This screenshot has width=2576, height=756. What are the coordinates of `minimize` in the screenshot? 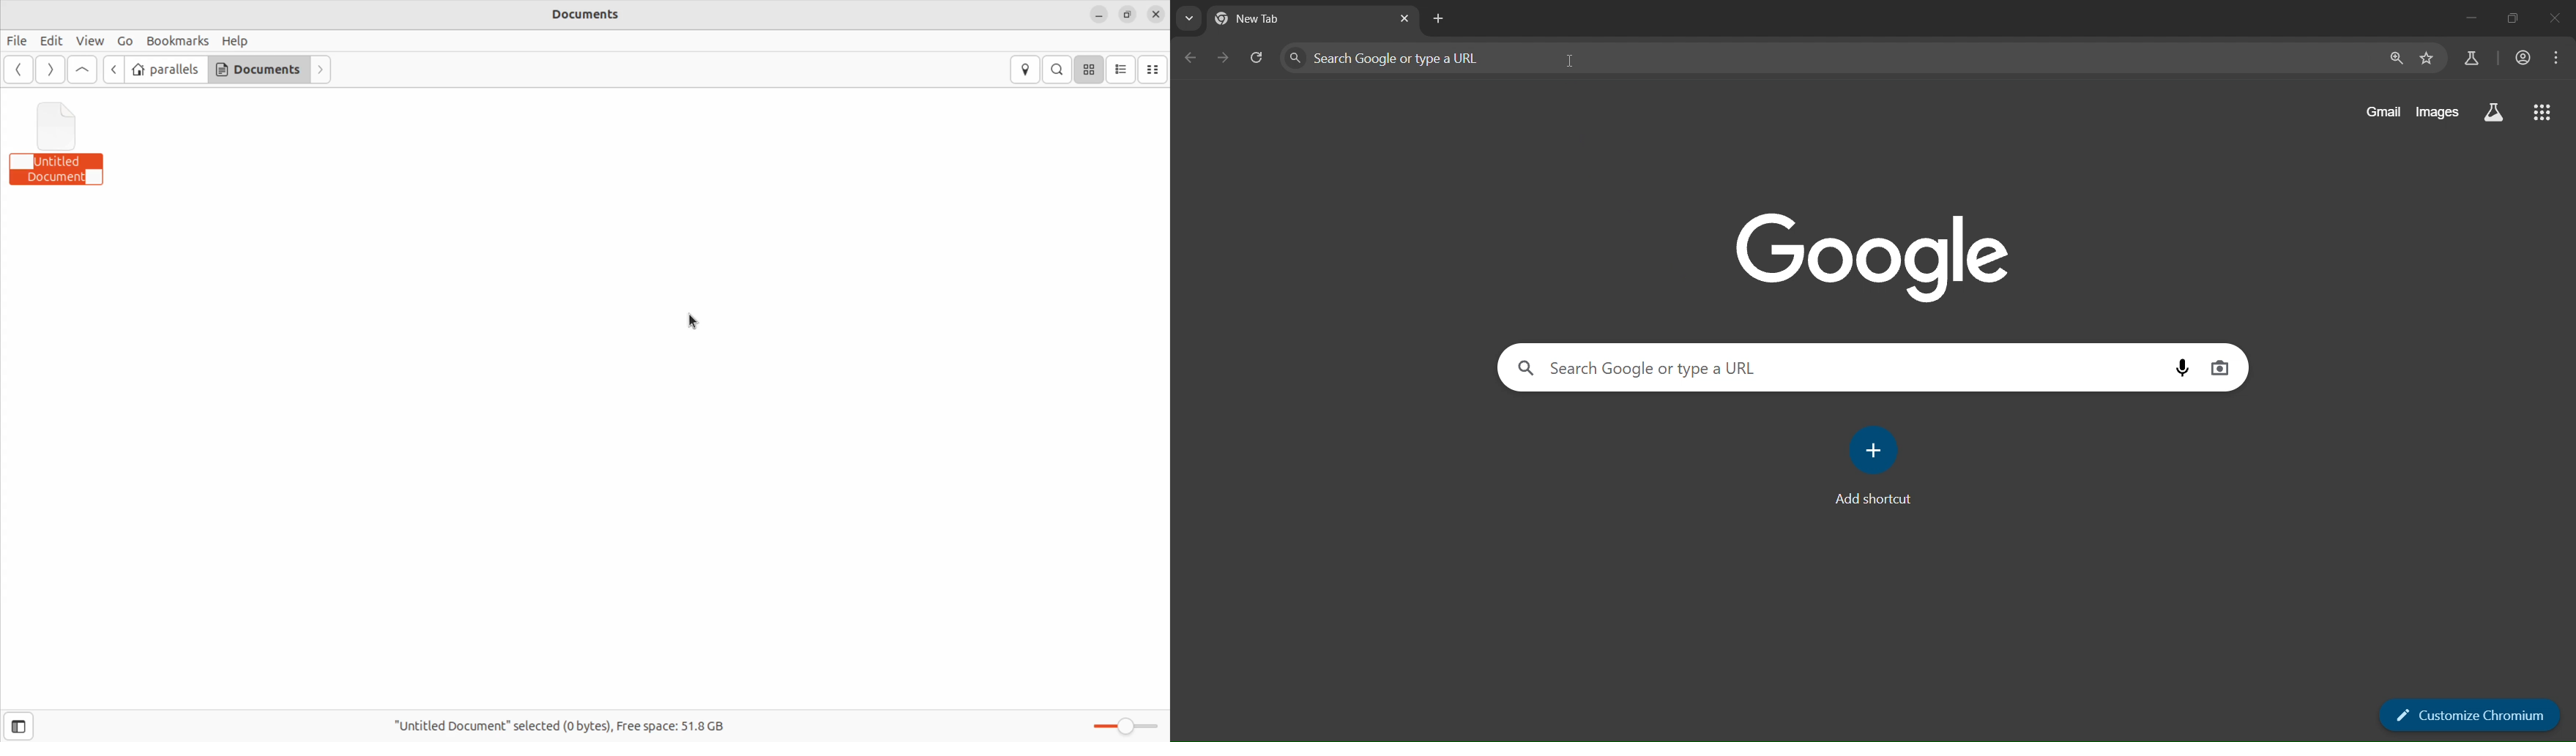 It's located at (1099, 14).